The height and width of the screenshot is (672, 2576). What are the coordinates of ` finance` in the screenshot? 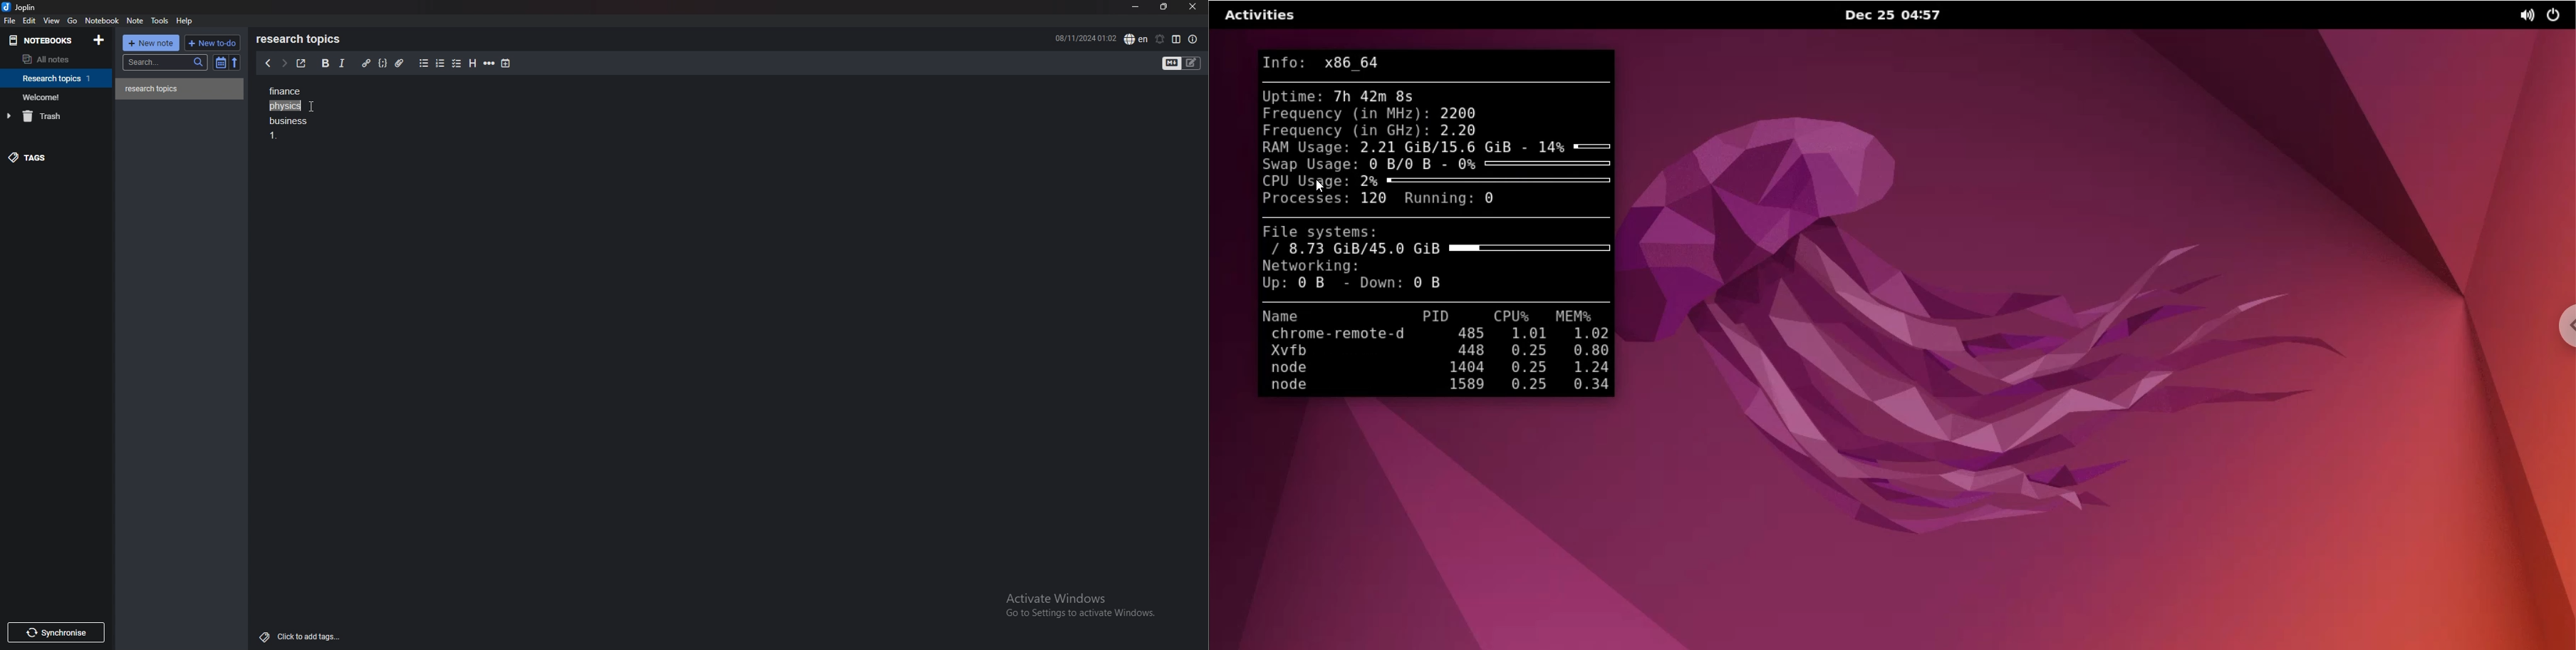 It's located at (300, 88).